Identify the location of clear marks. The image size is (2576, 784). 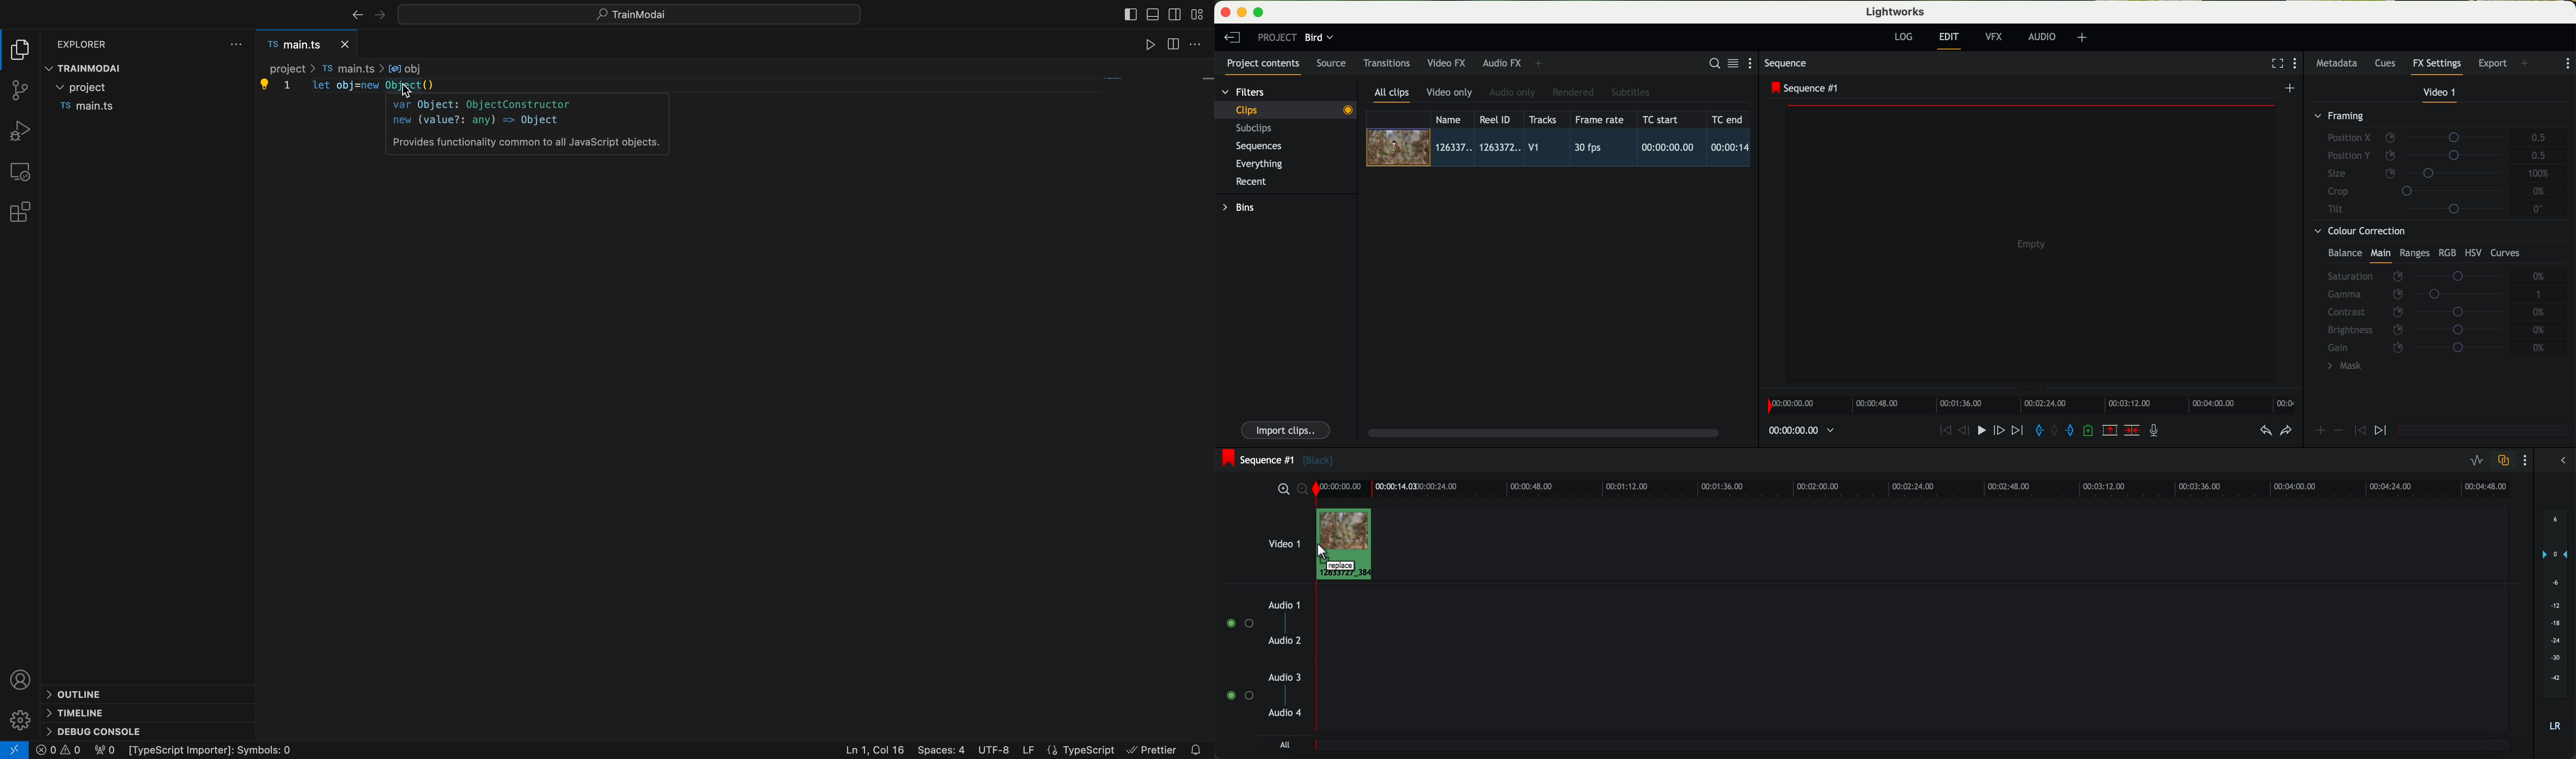
(2055, 431).